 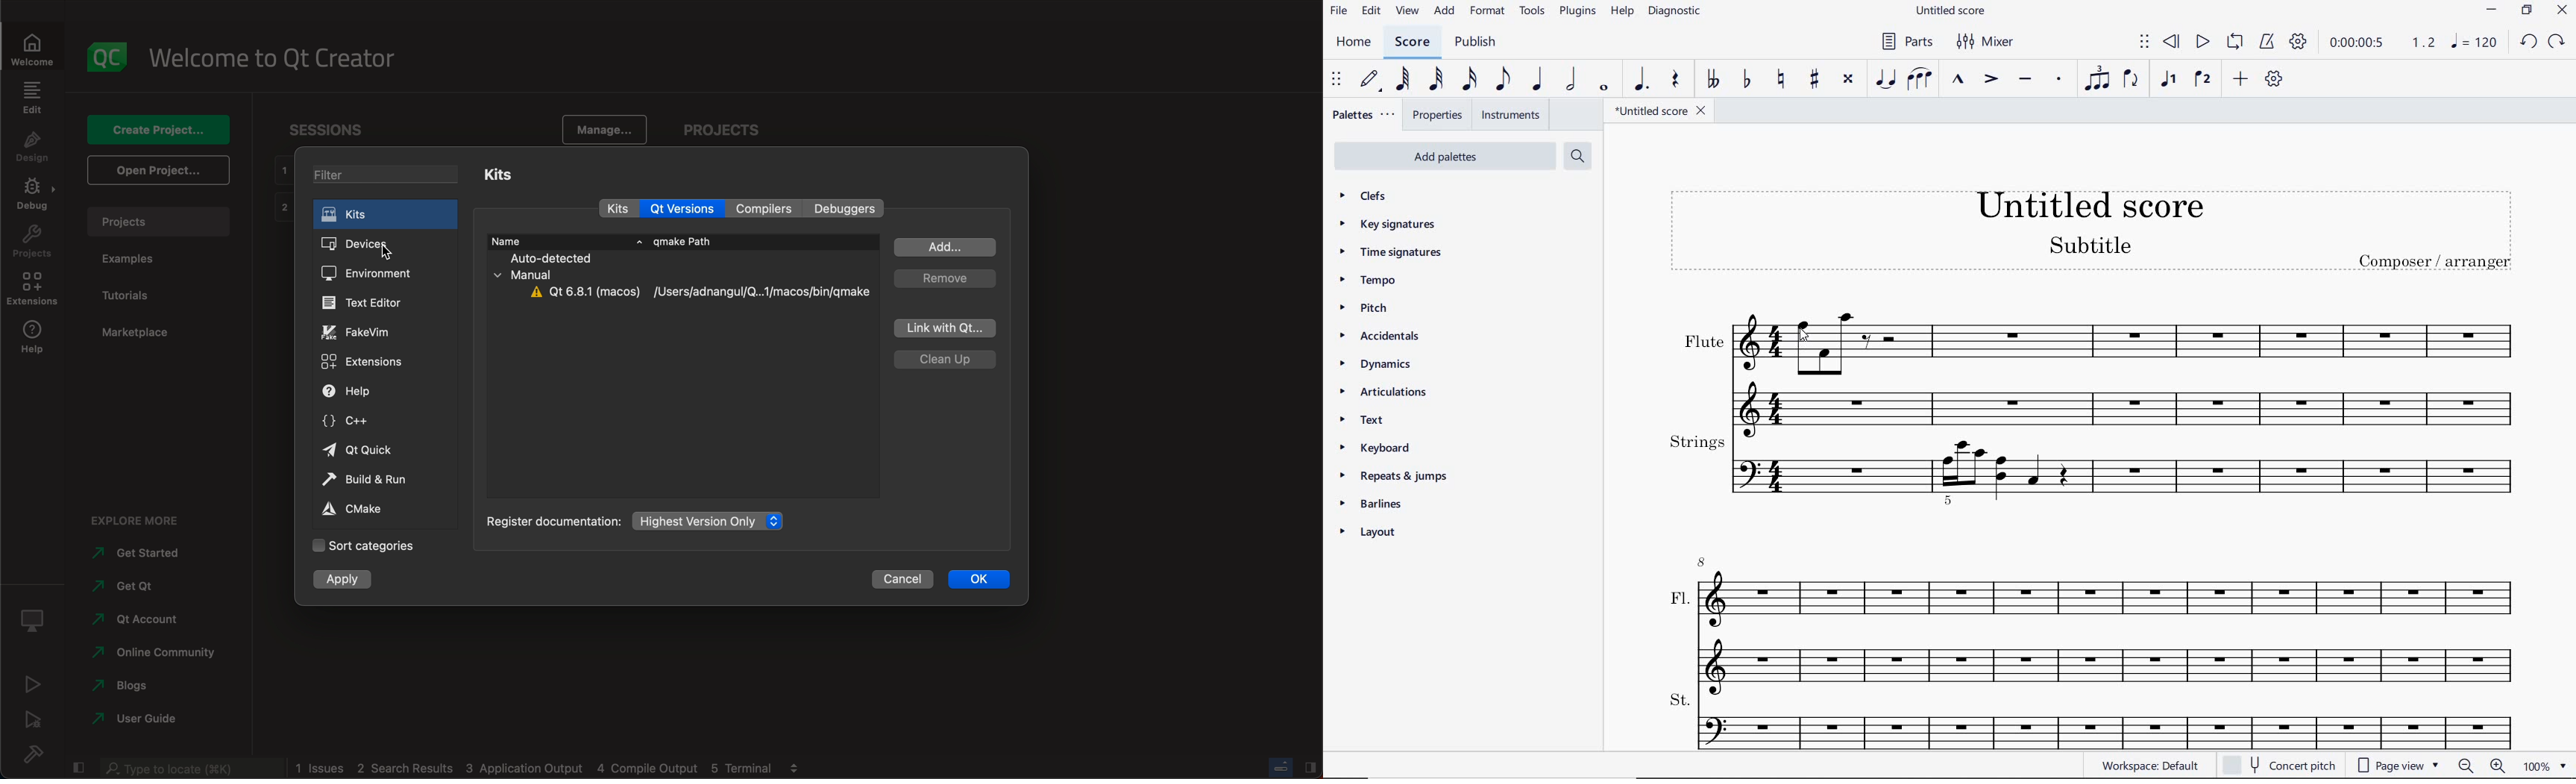 What do you see at coordinates (31, 245) in the screenshot?
I see `projects` at bounding box center [31, 245].